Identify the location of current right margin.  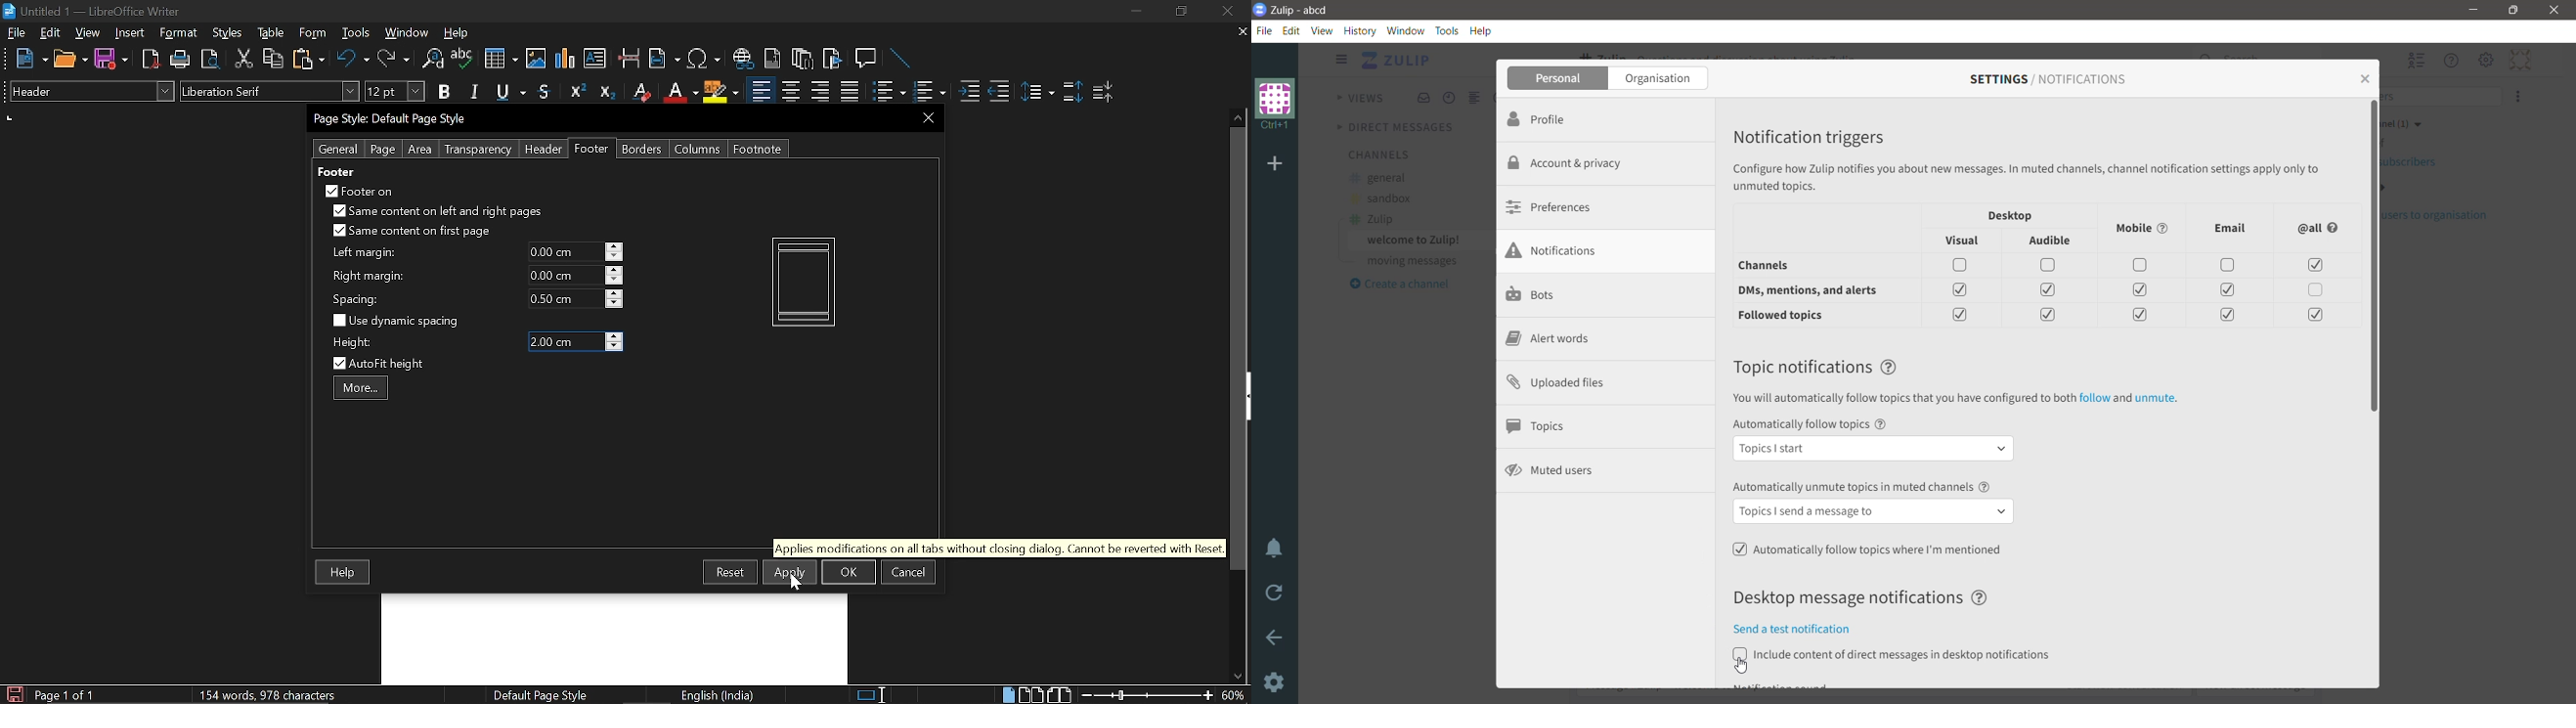
(564, 275).